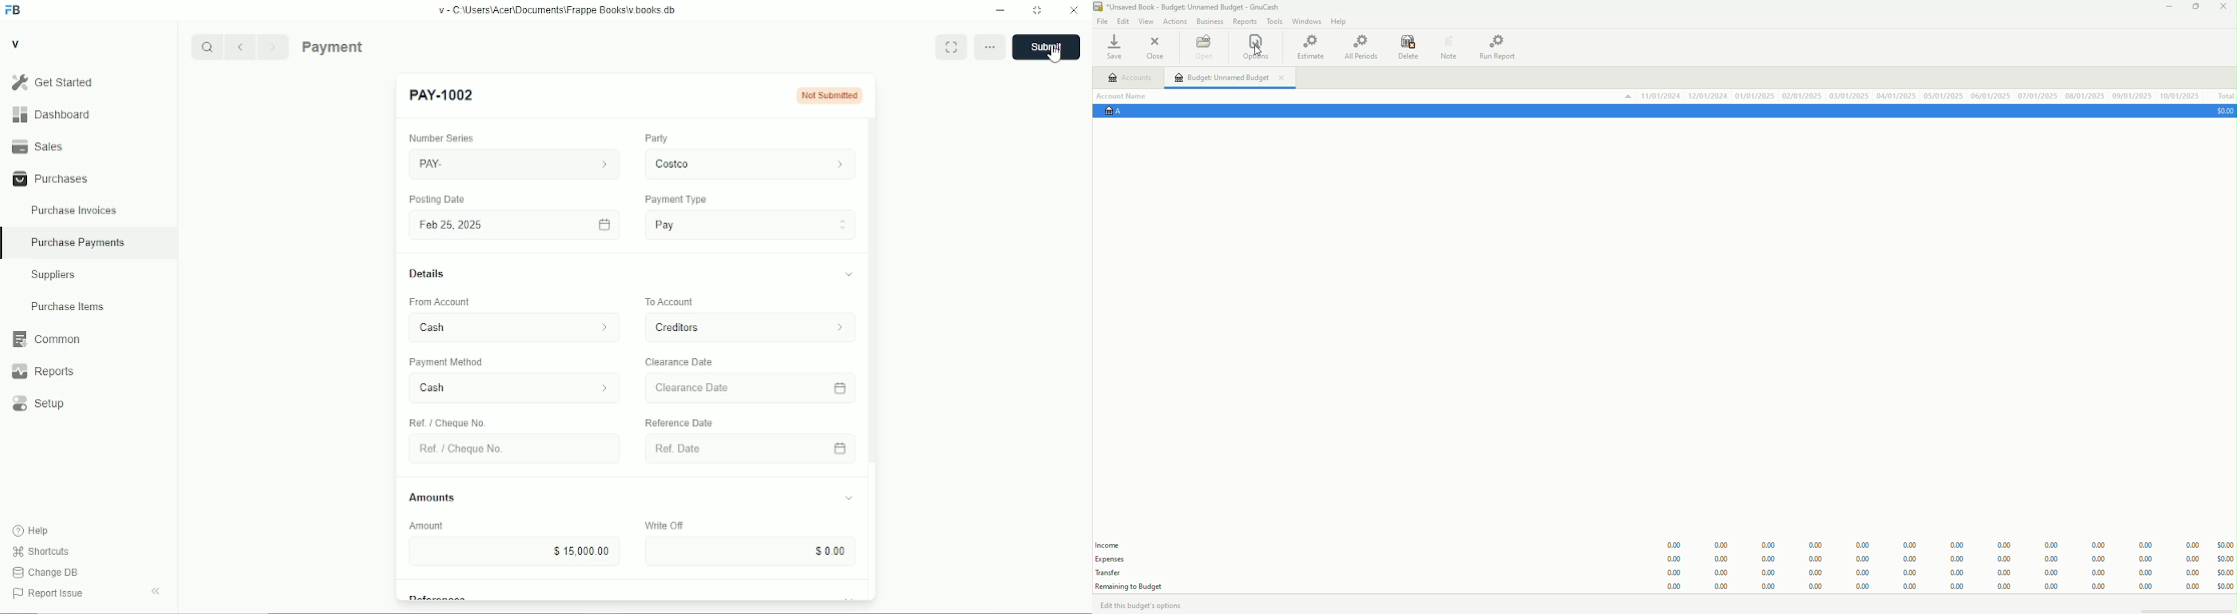  Describe the element at coordinates (240, 47) in the screenshot. I see `Previous` at that location.